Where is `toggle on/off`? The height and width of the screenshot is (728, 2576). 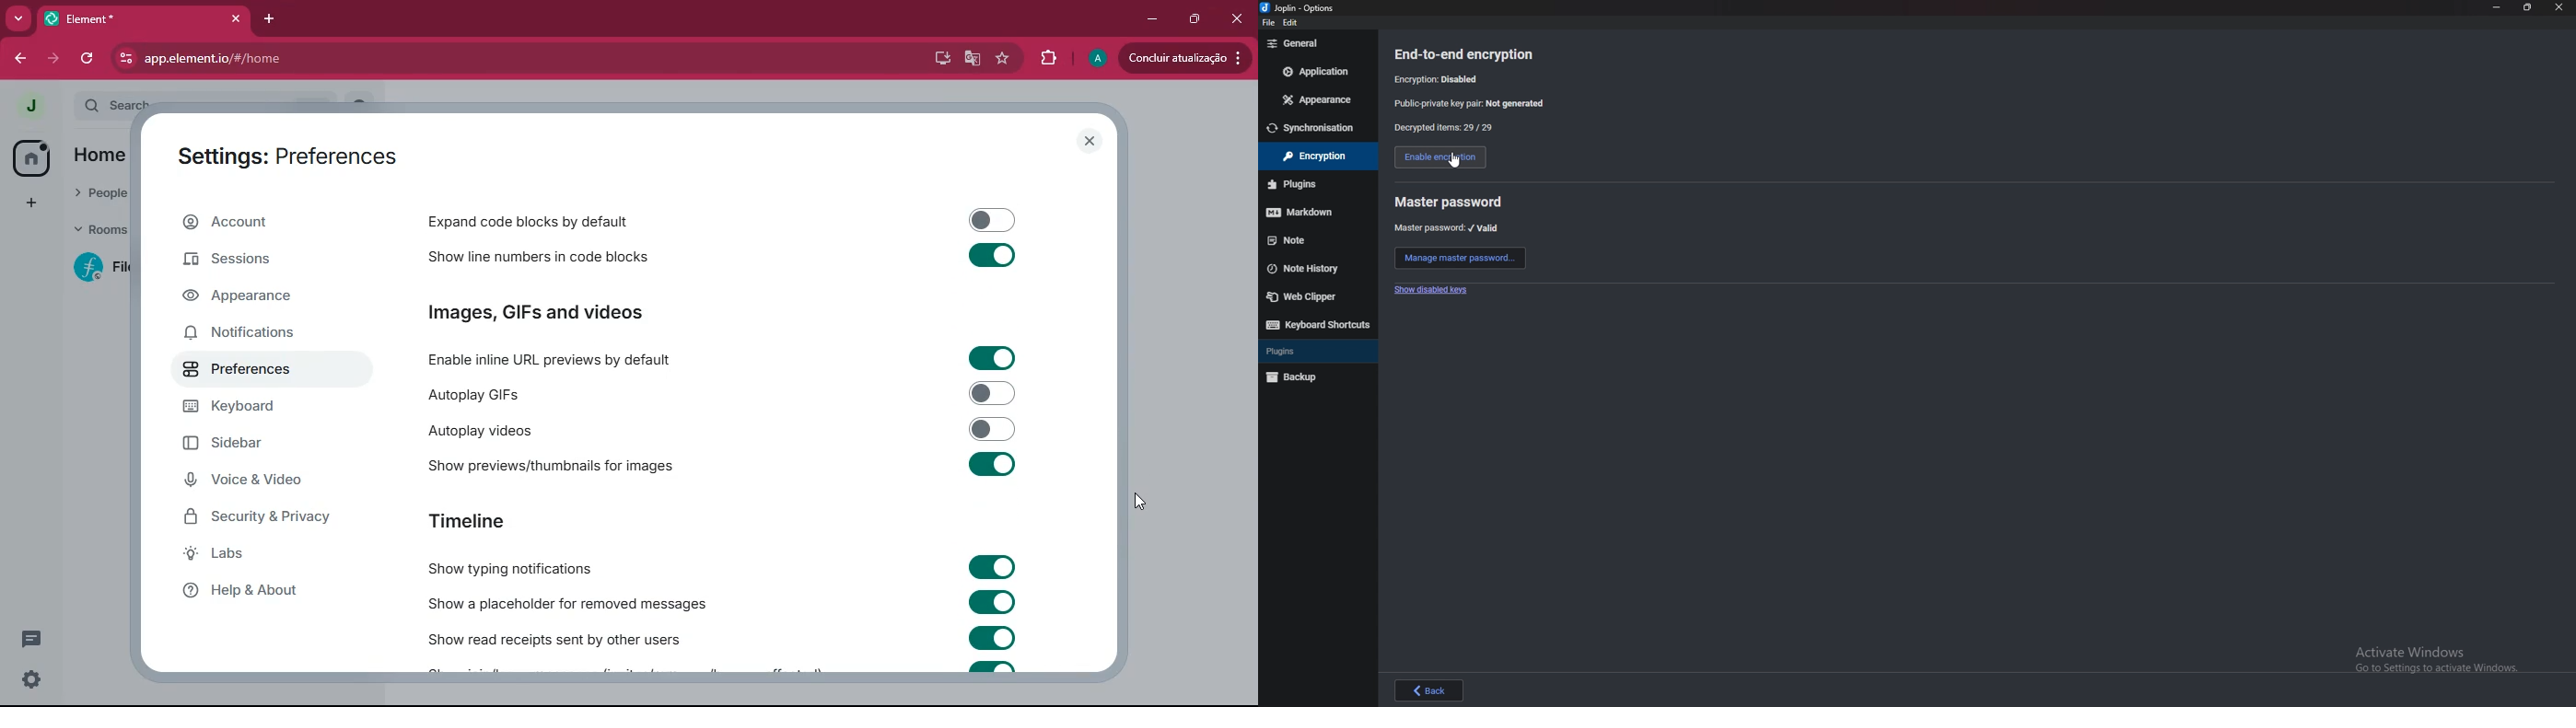 toggle on/off is located at coordinates (994, 393).